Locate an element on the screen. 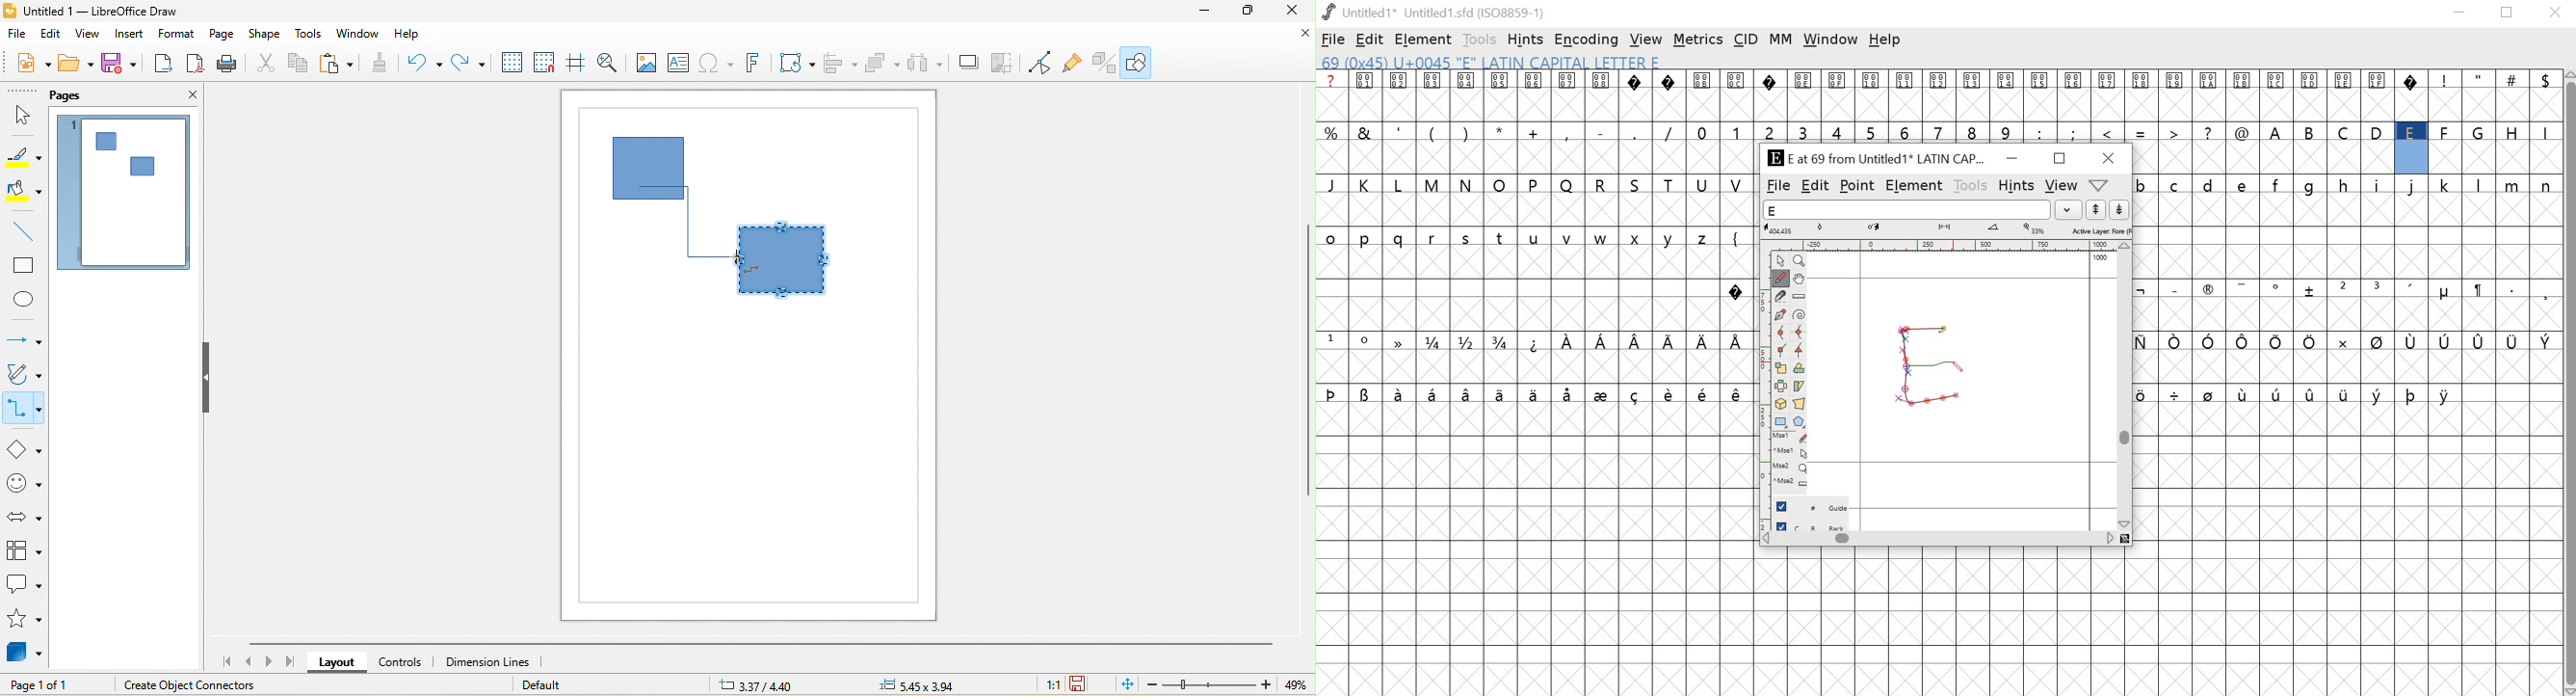 This screenshot has width=2576, height=700. page is located at coordinates (222, 35).